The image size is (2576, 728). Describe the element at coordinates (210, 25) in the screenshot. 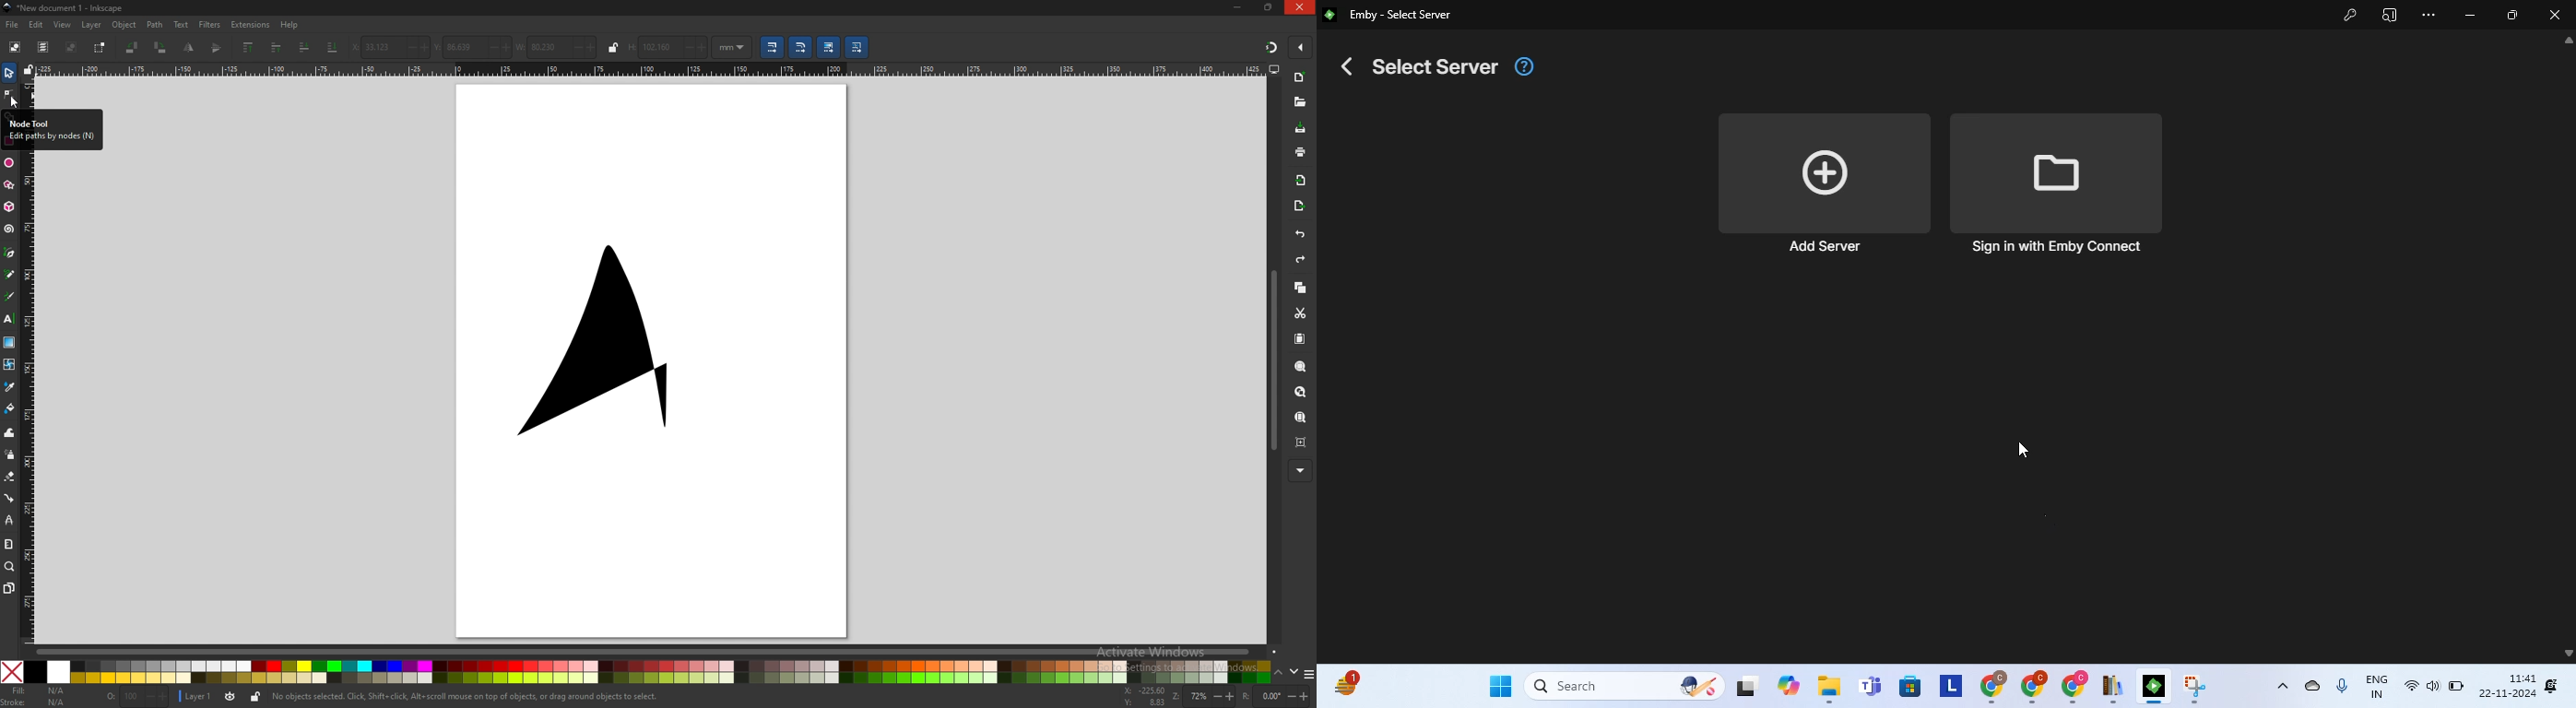

I see `filters` at that location.